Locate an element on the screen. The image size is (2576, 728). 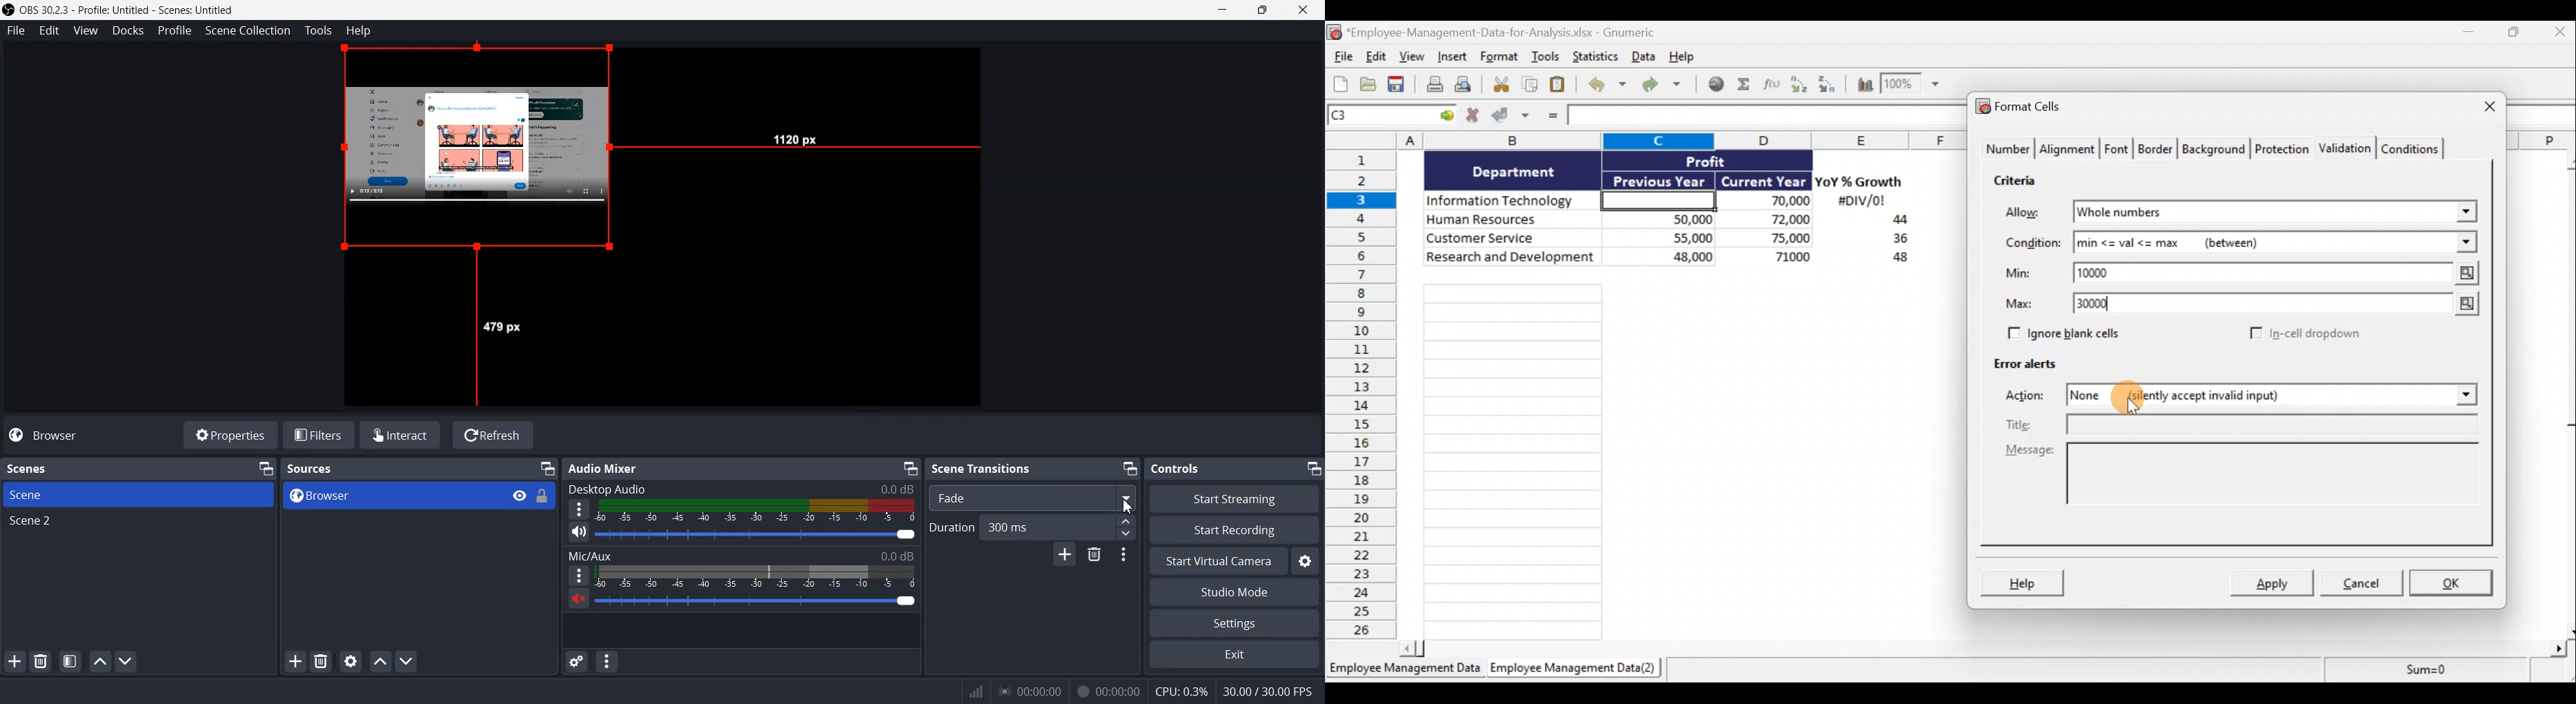
48,000 is located at coordinates (1666, 259).